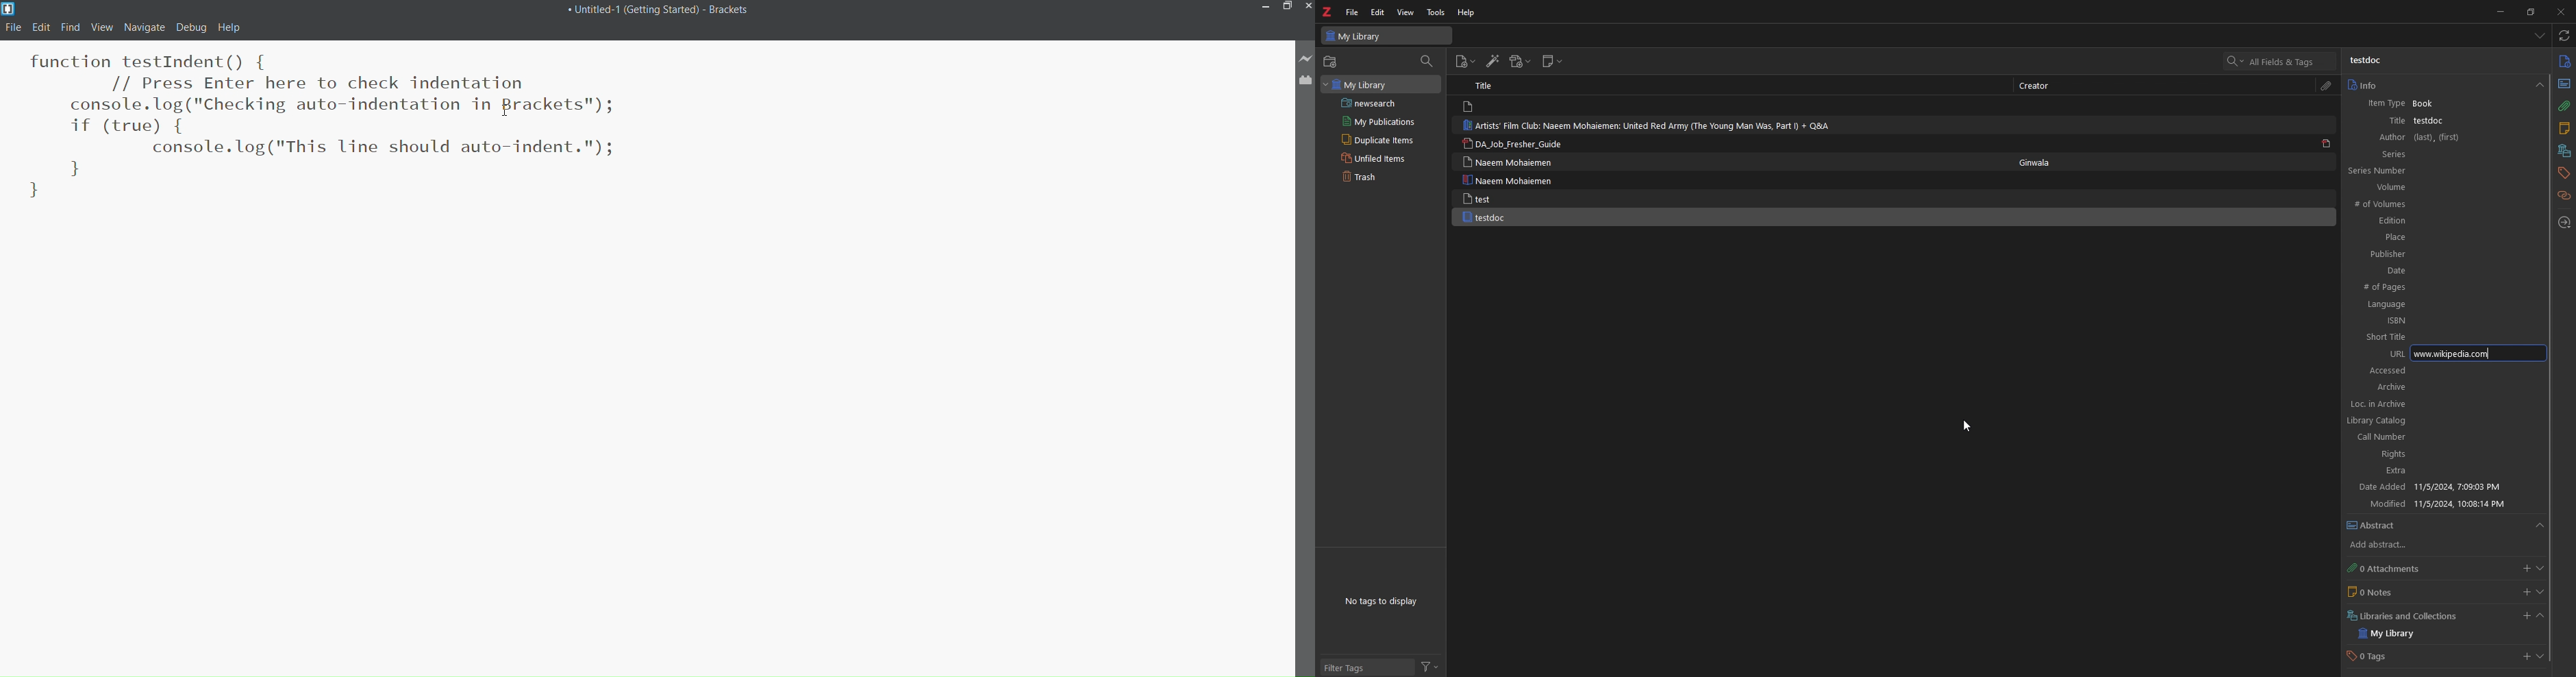  What do you see at coordinates (14, 28) in the screenshot?
I see `File` at bounding box center [14, 28].